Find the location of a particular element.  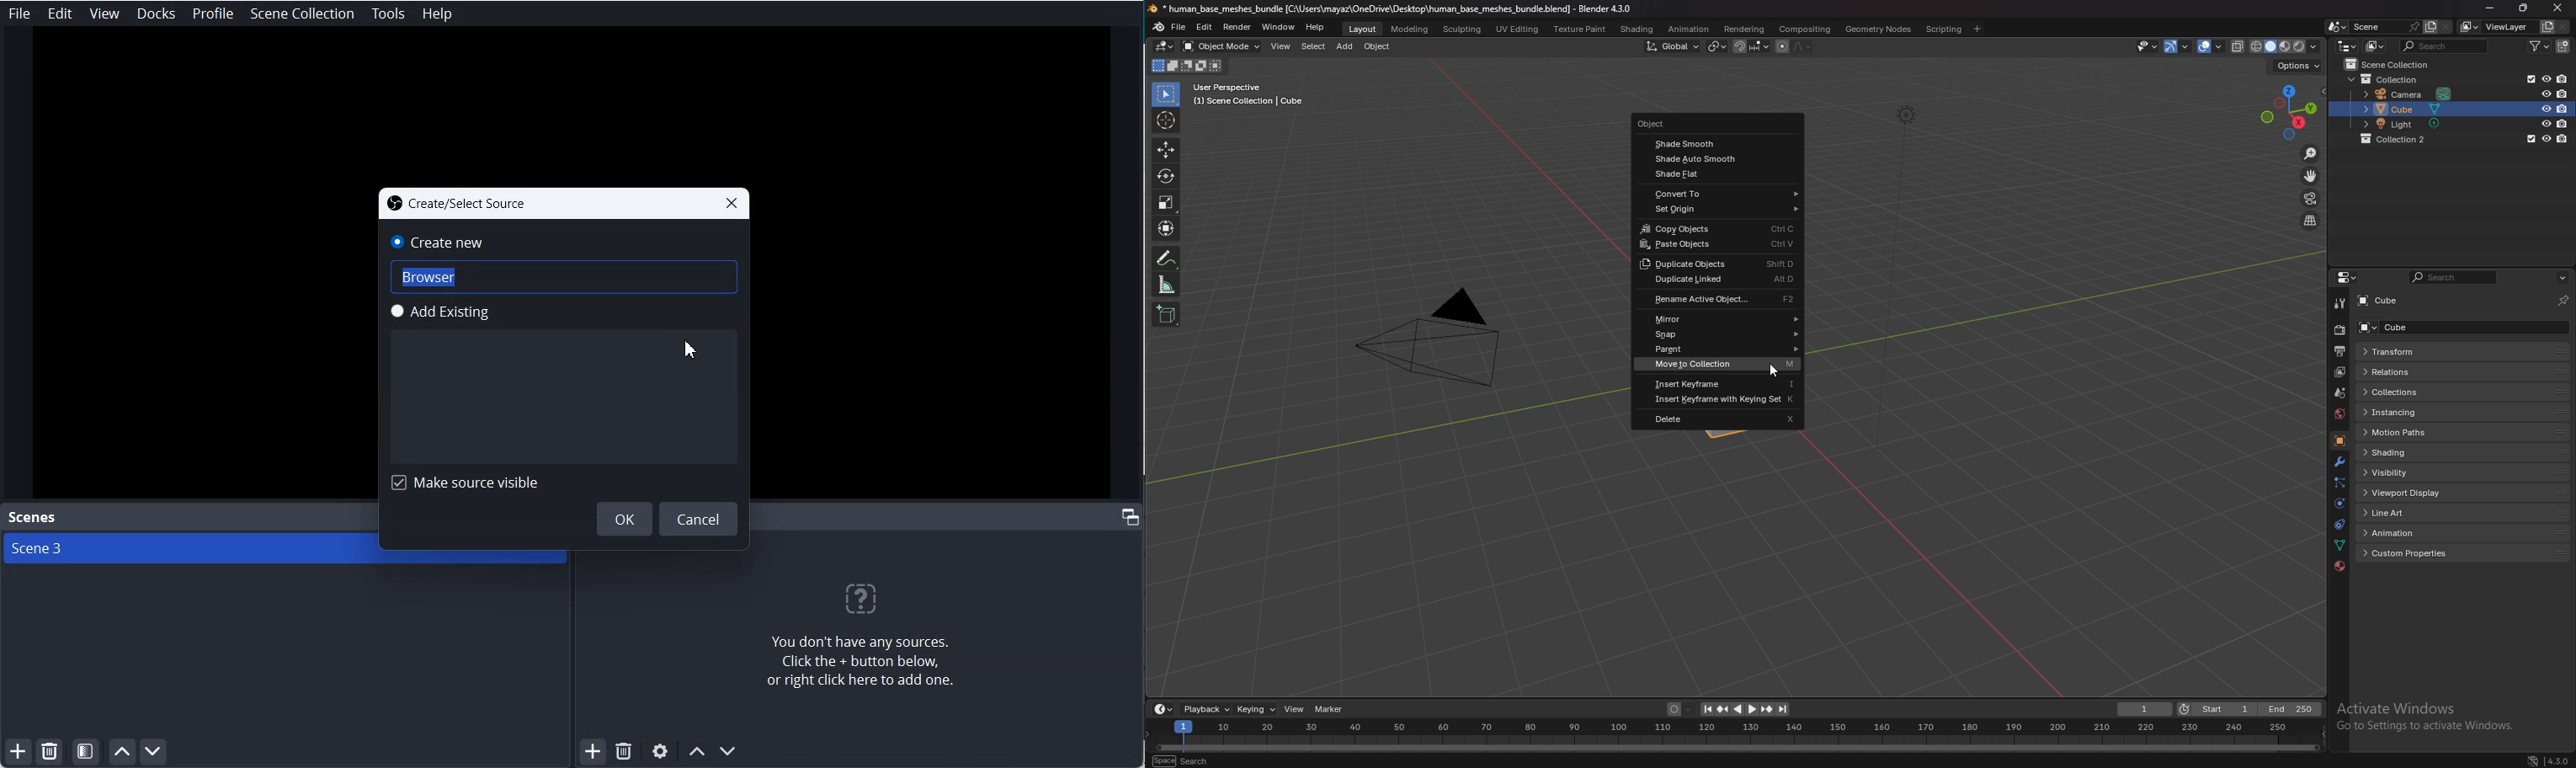

sculpting is located at coordinates (1464, 28).